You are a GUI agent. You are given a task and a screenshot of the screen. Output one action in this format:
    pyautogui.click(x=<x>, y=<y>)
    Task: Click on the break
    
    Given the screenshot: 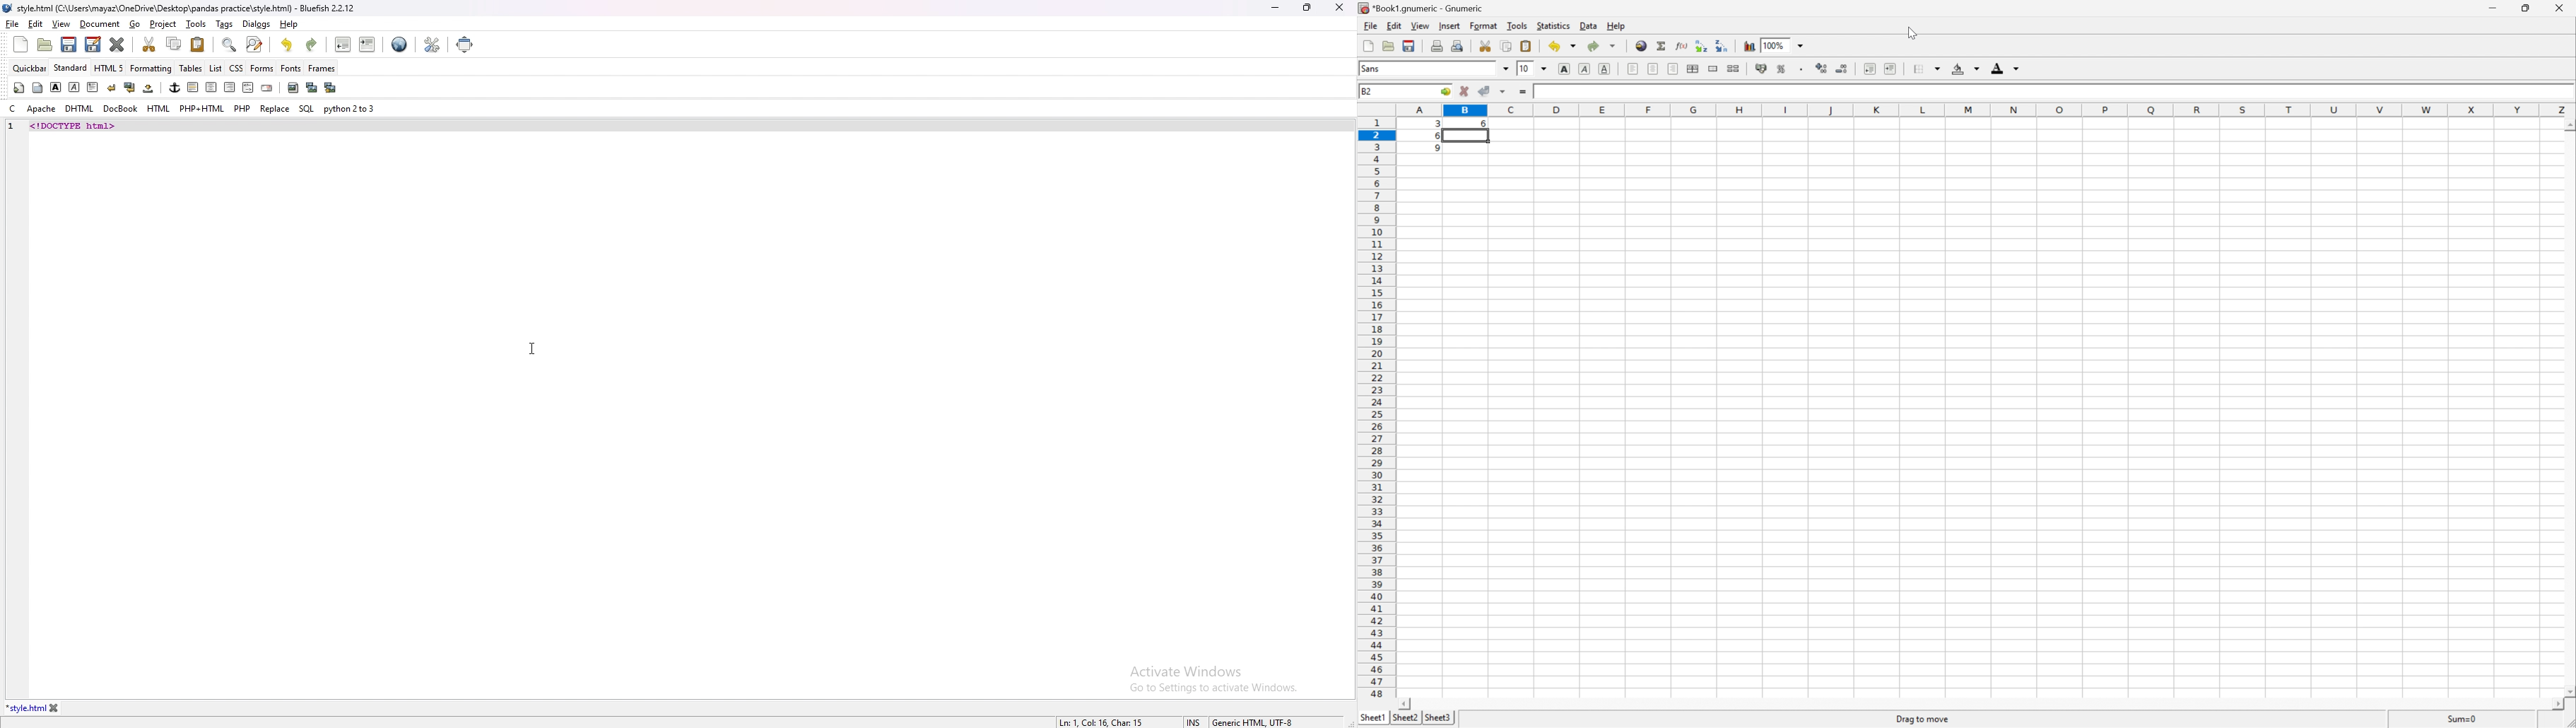 What is the action you would take?
    pyautogui.click(x=111, y=87)
    